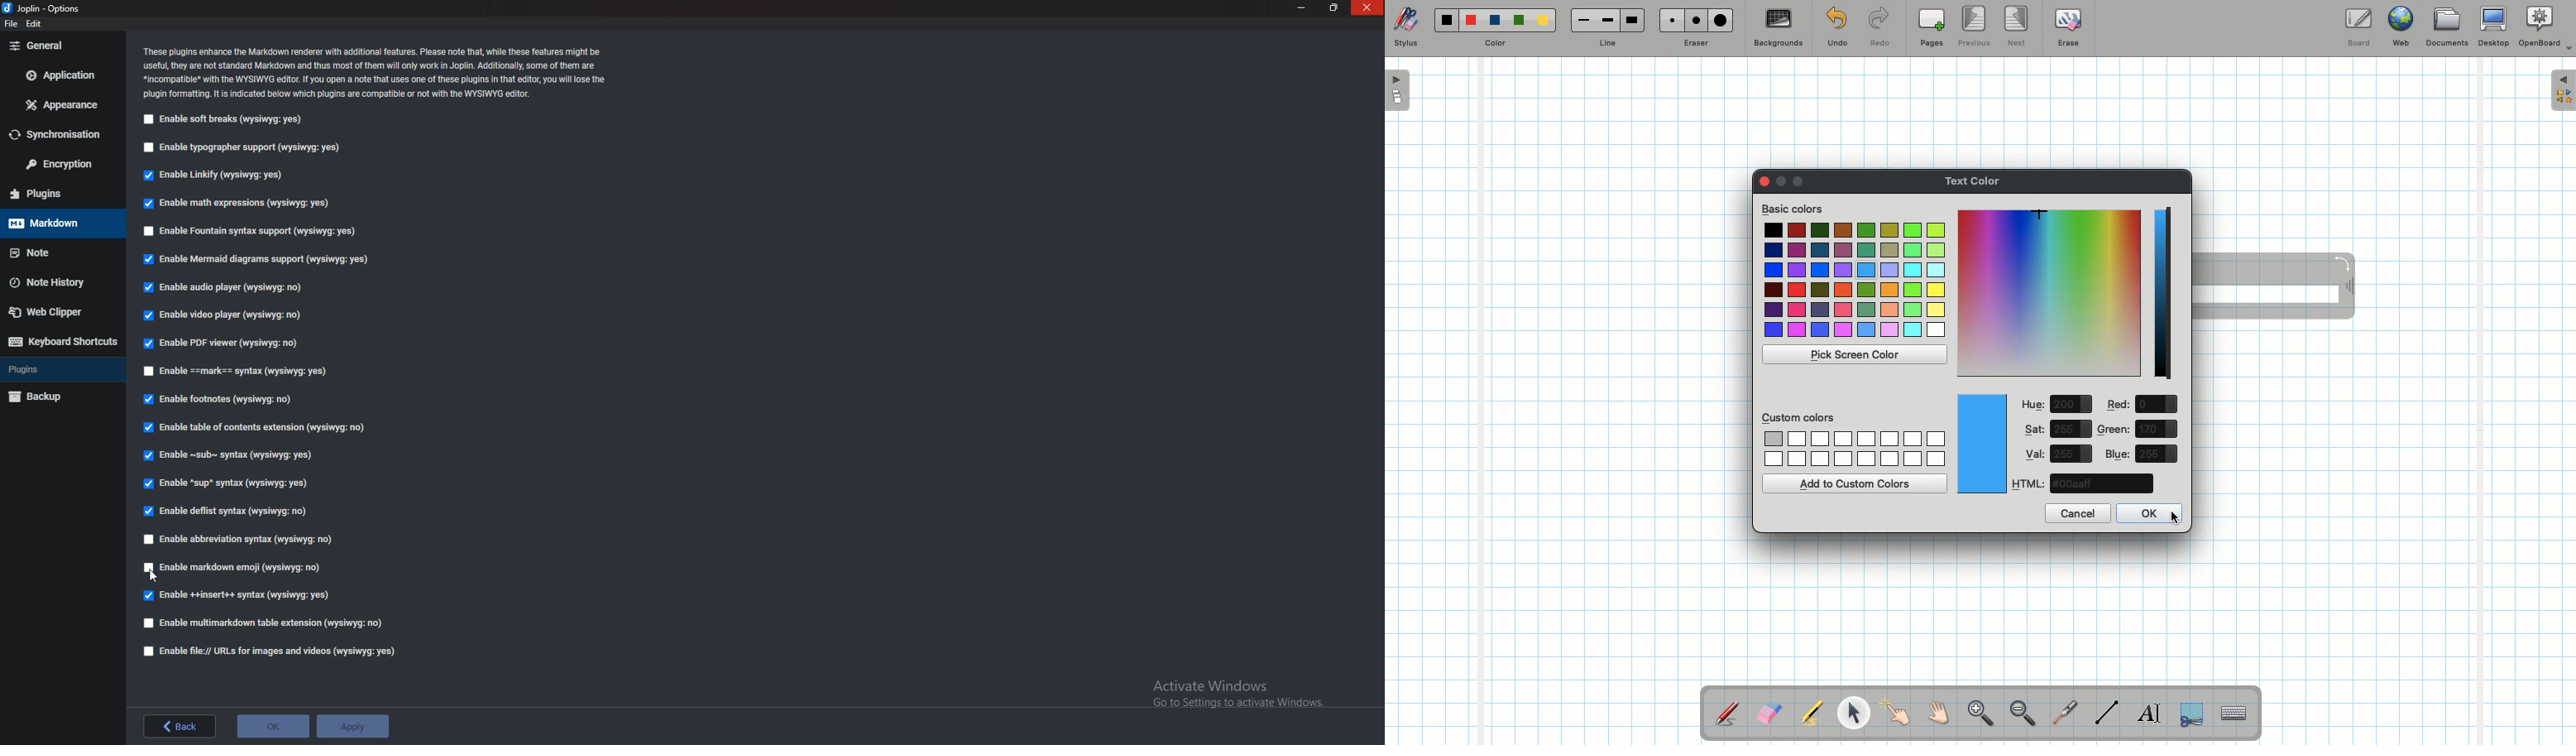 Image resolution: width=2576 pixels, height=756 pixels. I want to click on Undo, so click(1836, 30).